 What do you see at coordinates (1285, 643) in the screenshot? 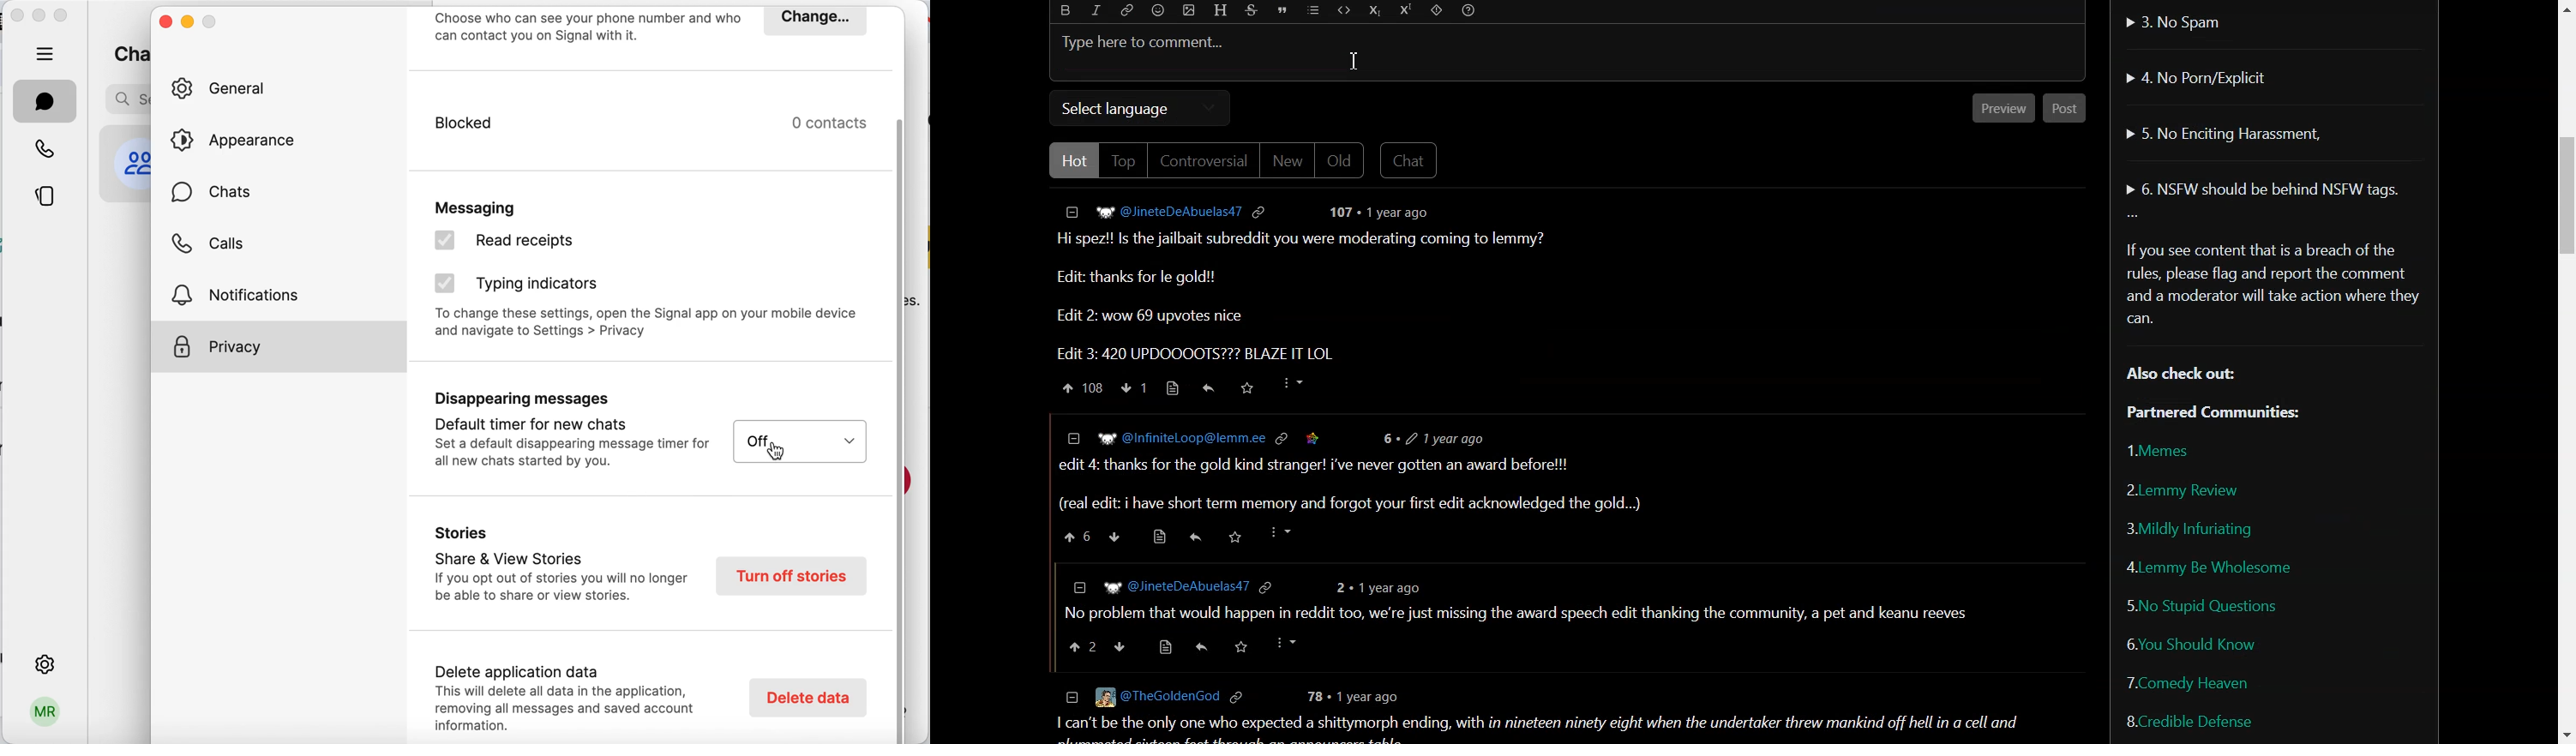
I see `more` at bounding box center [1285, 643].